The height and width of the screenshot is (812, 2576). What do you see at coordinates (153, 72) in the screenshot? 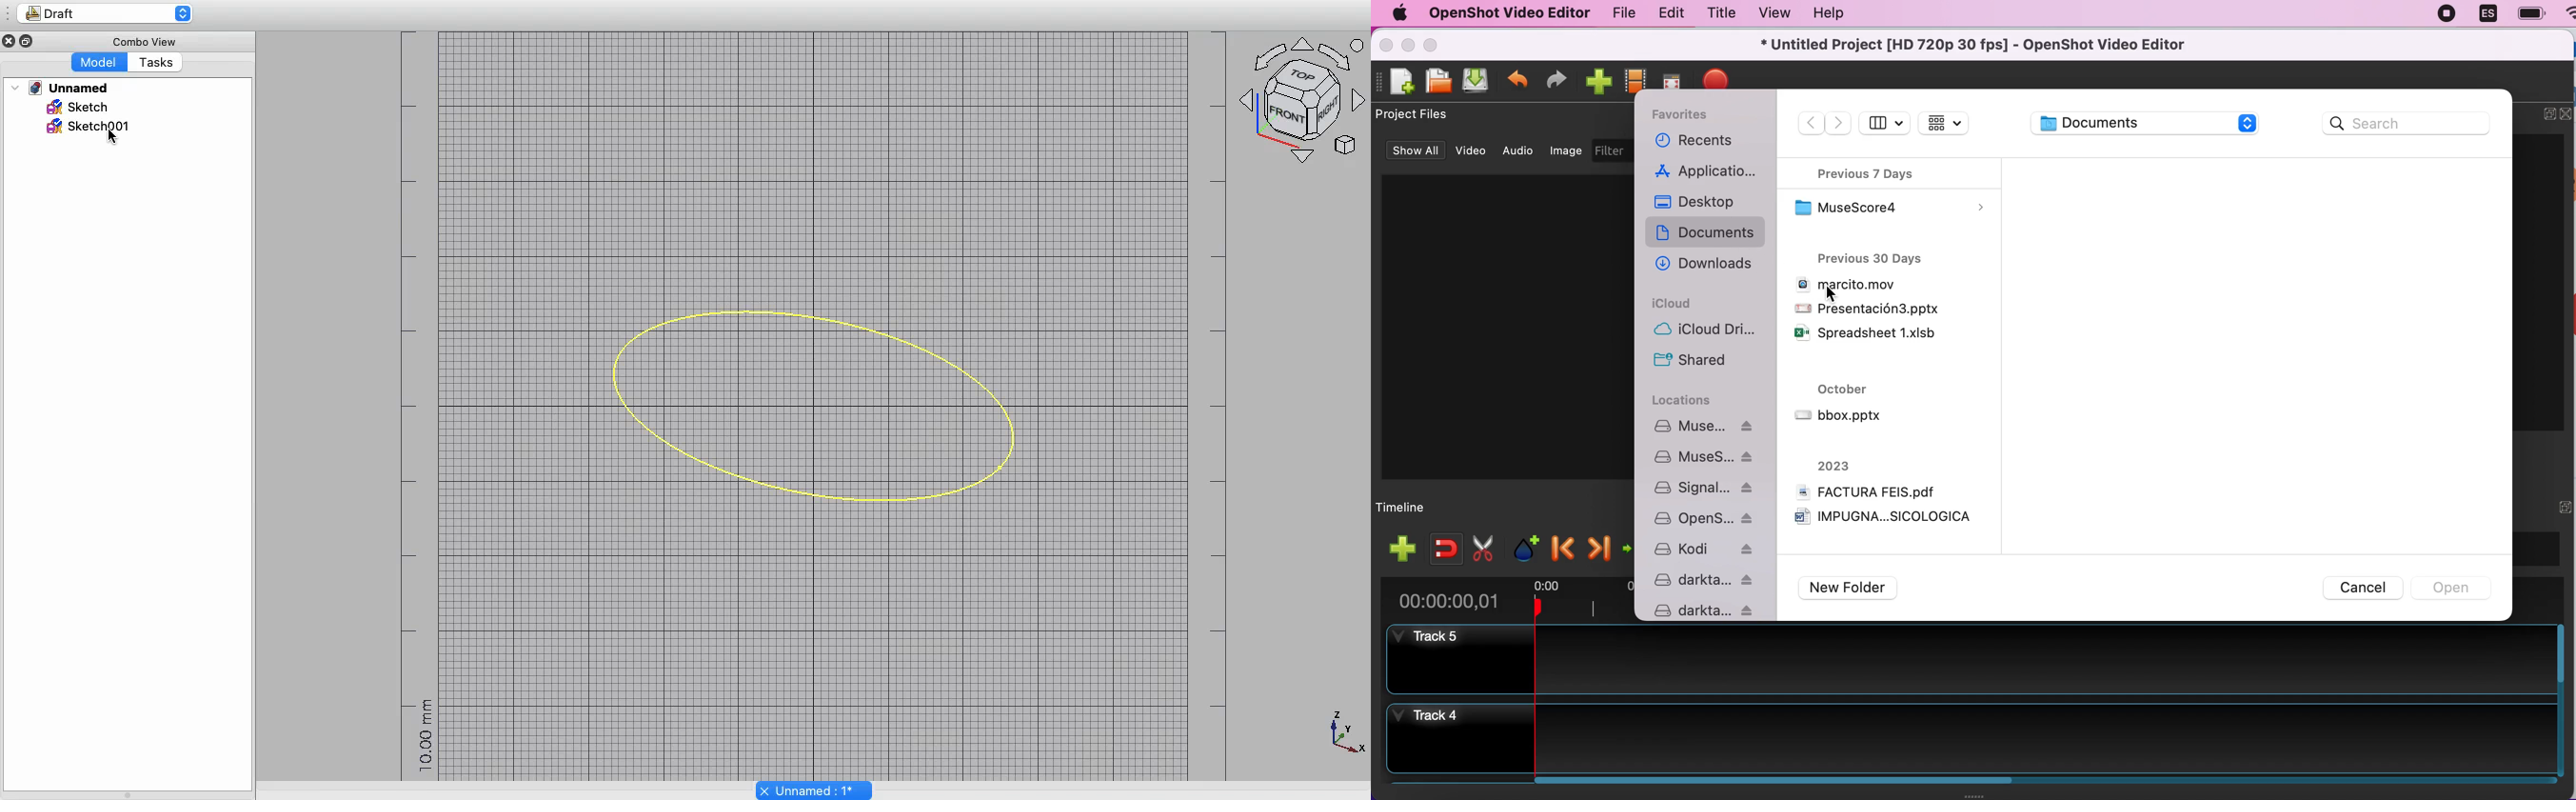
I see `cursor` at bounding box center [153, 72].